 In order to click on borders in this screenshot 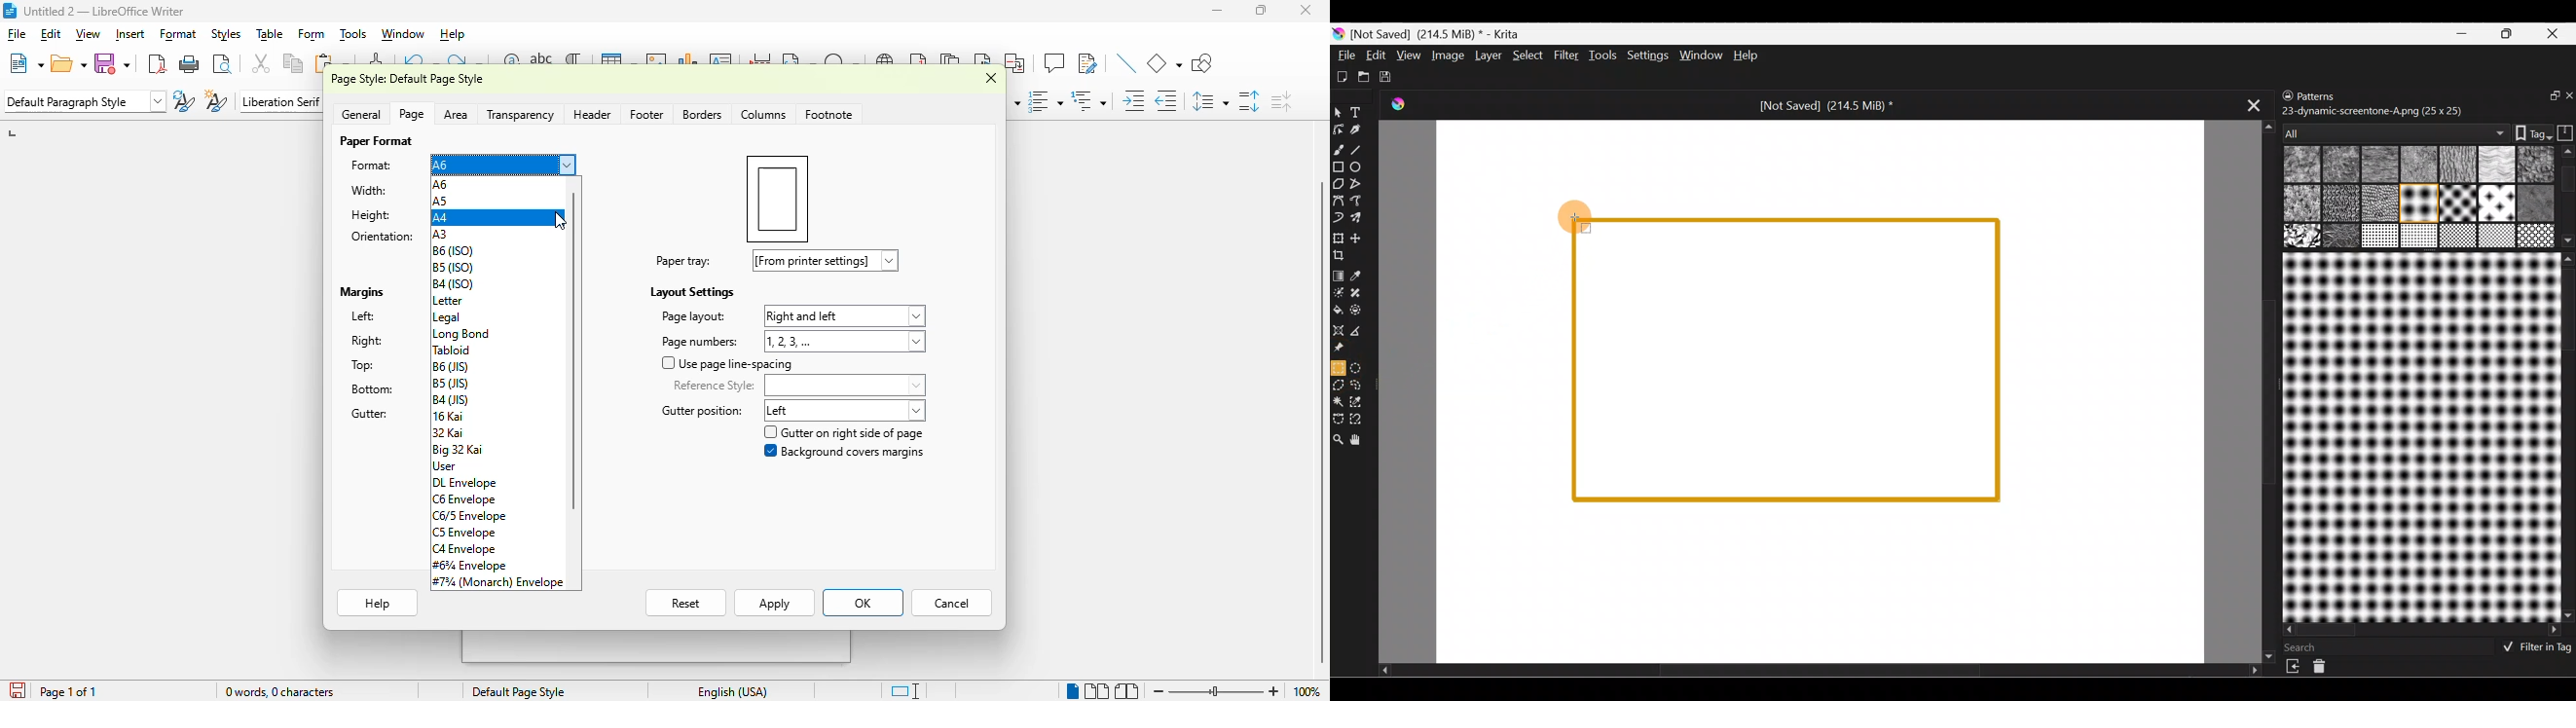, I will do `click(701, 114)`.